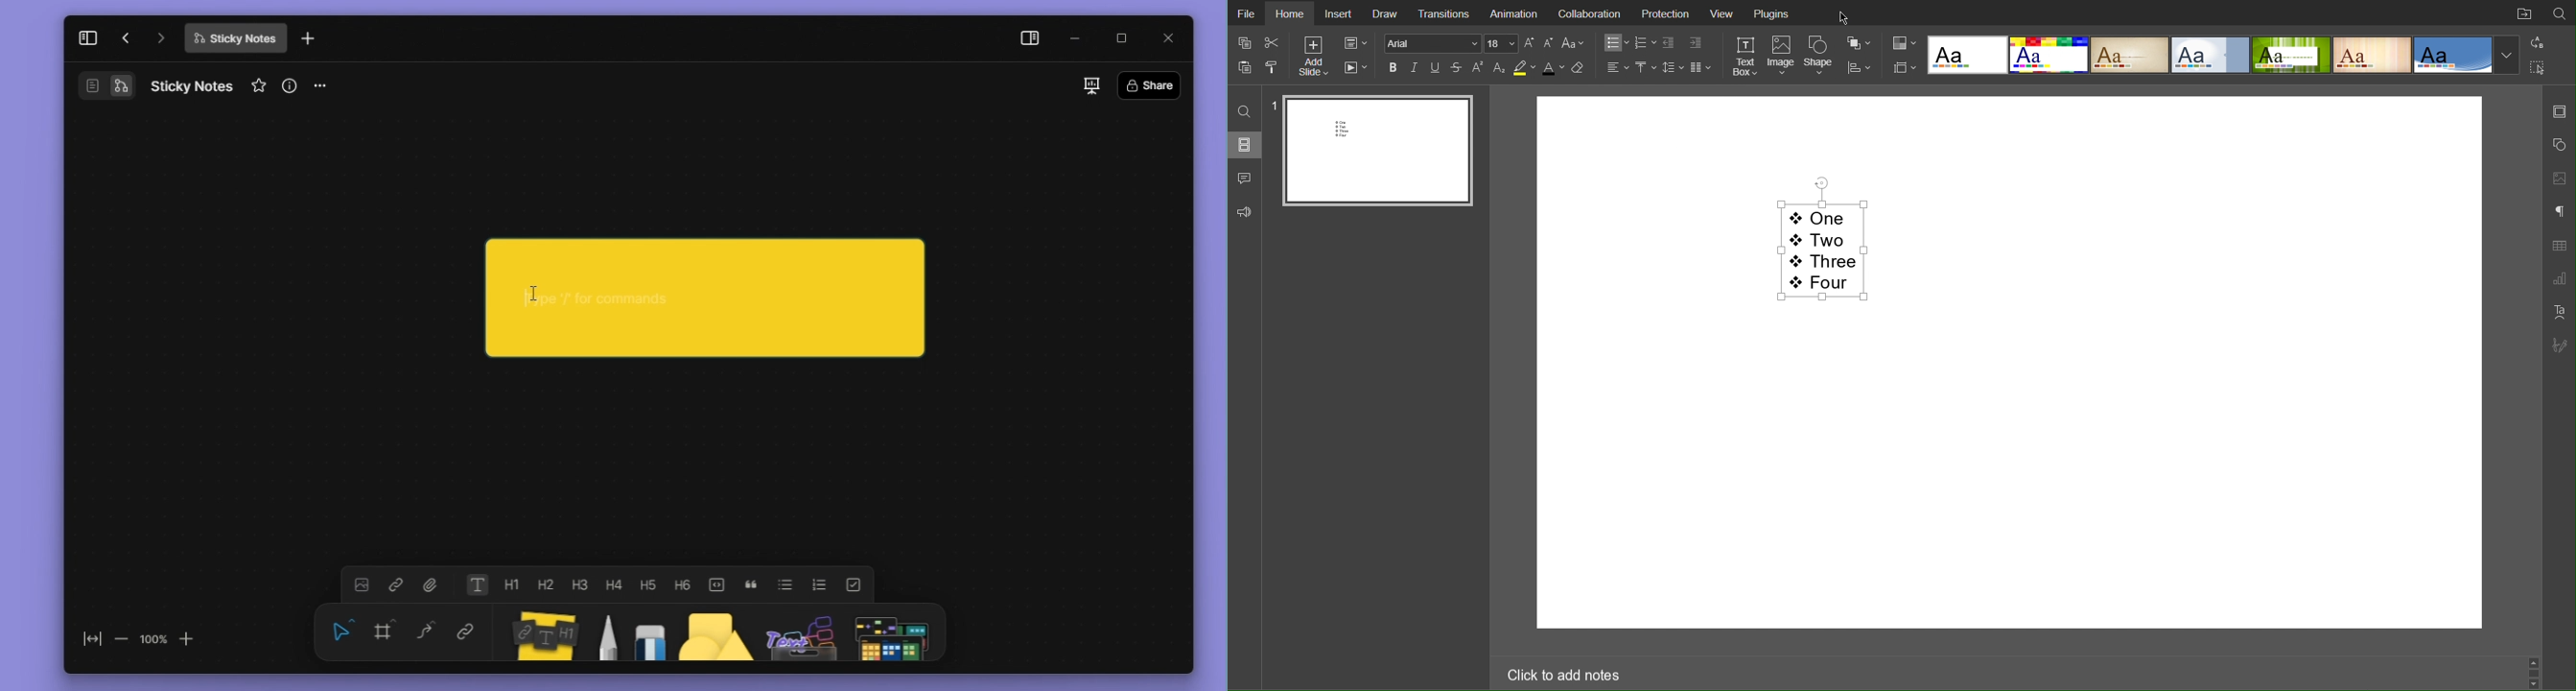 This screenshot has width=2576, height=700. Describe the element at coordinates (1645, 44) in the screenshot. I see `Numbered List` at that location.